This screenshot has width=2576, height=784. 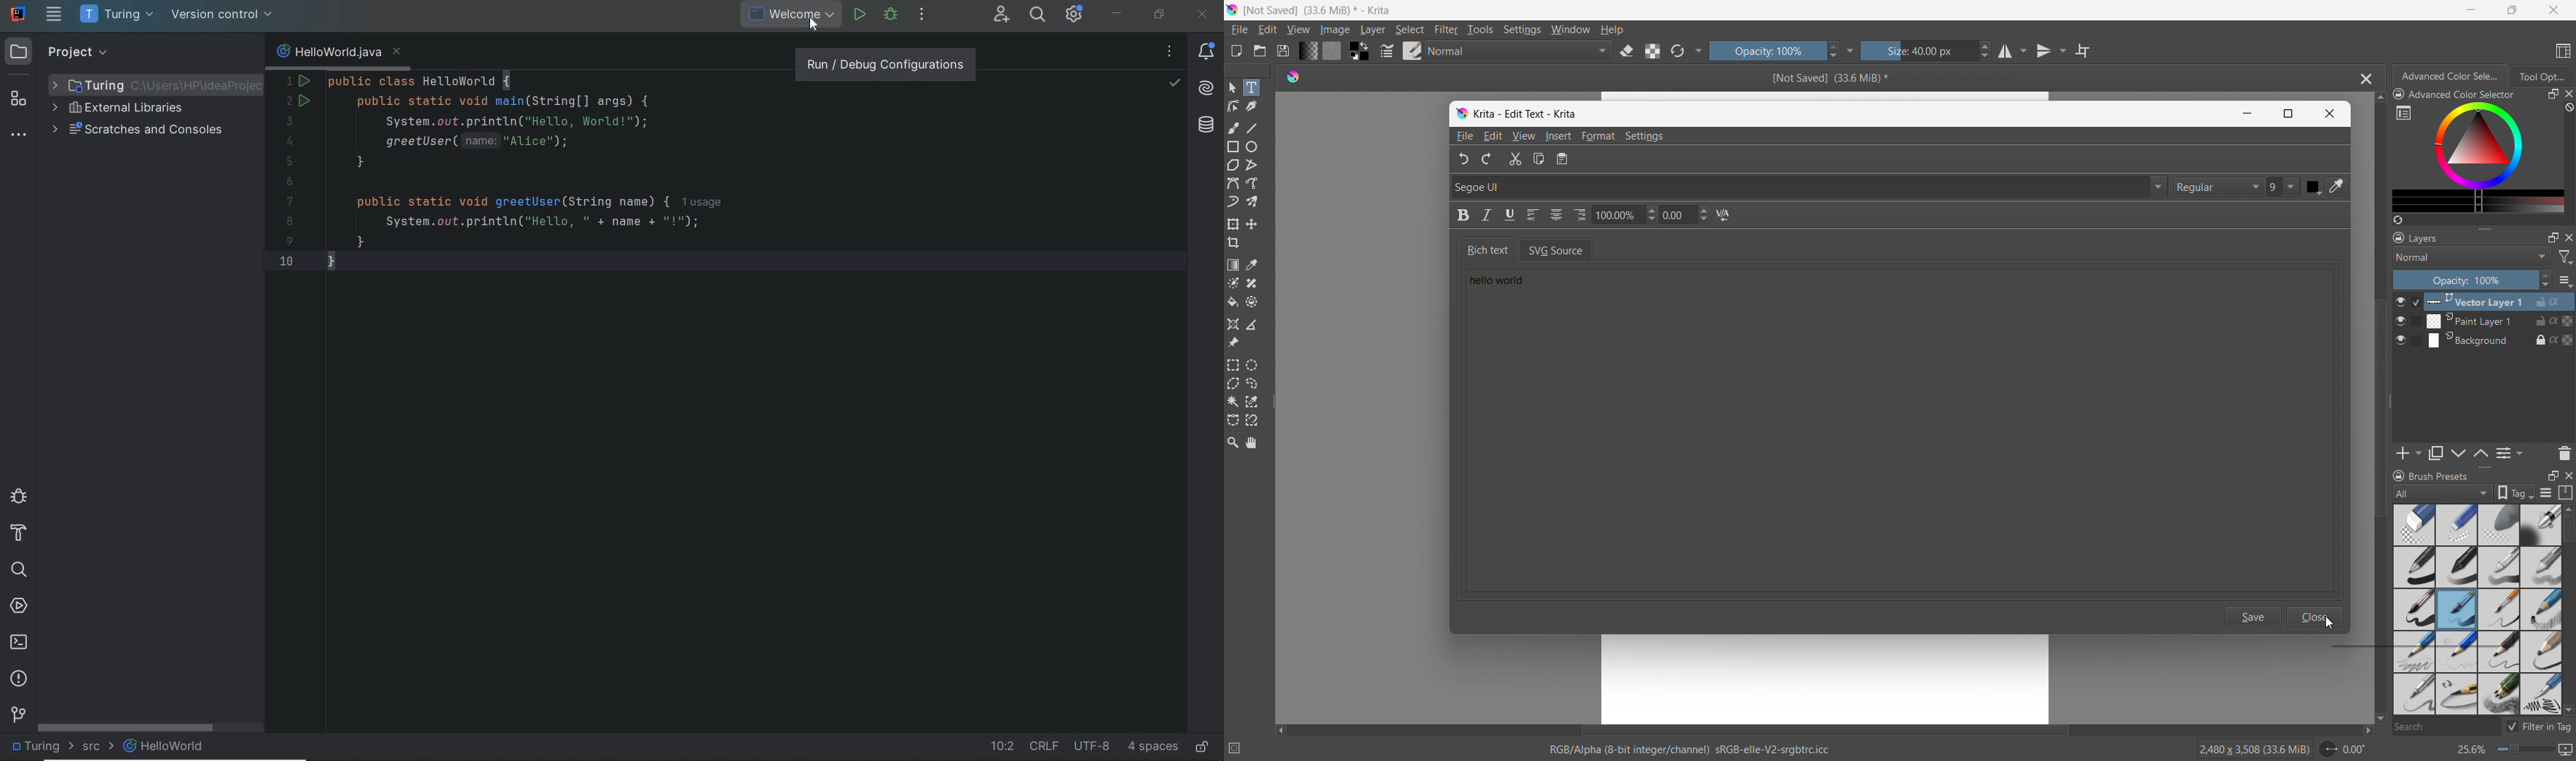 What do you see at coordinates (2316, 616) in the screenshot?
I see `Close` at bounding box center [2316, 616].